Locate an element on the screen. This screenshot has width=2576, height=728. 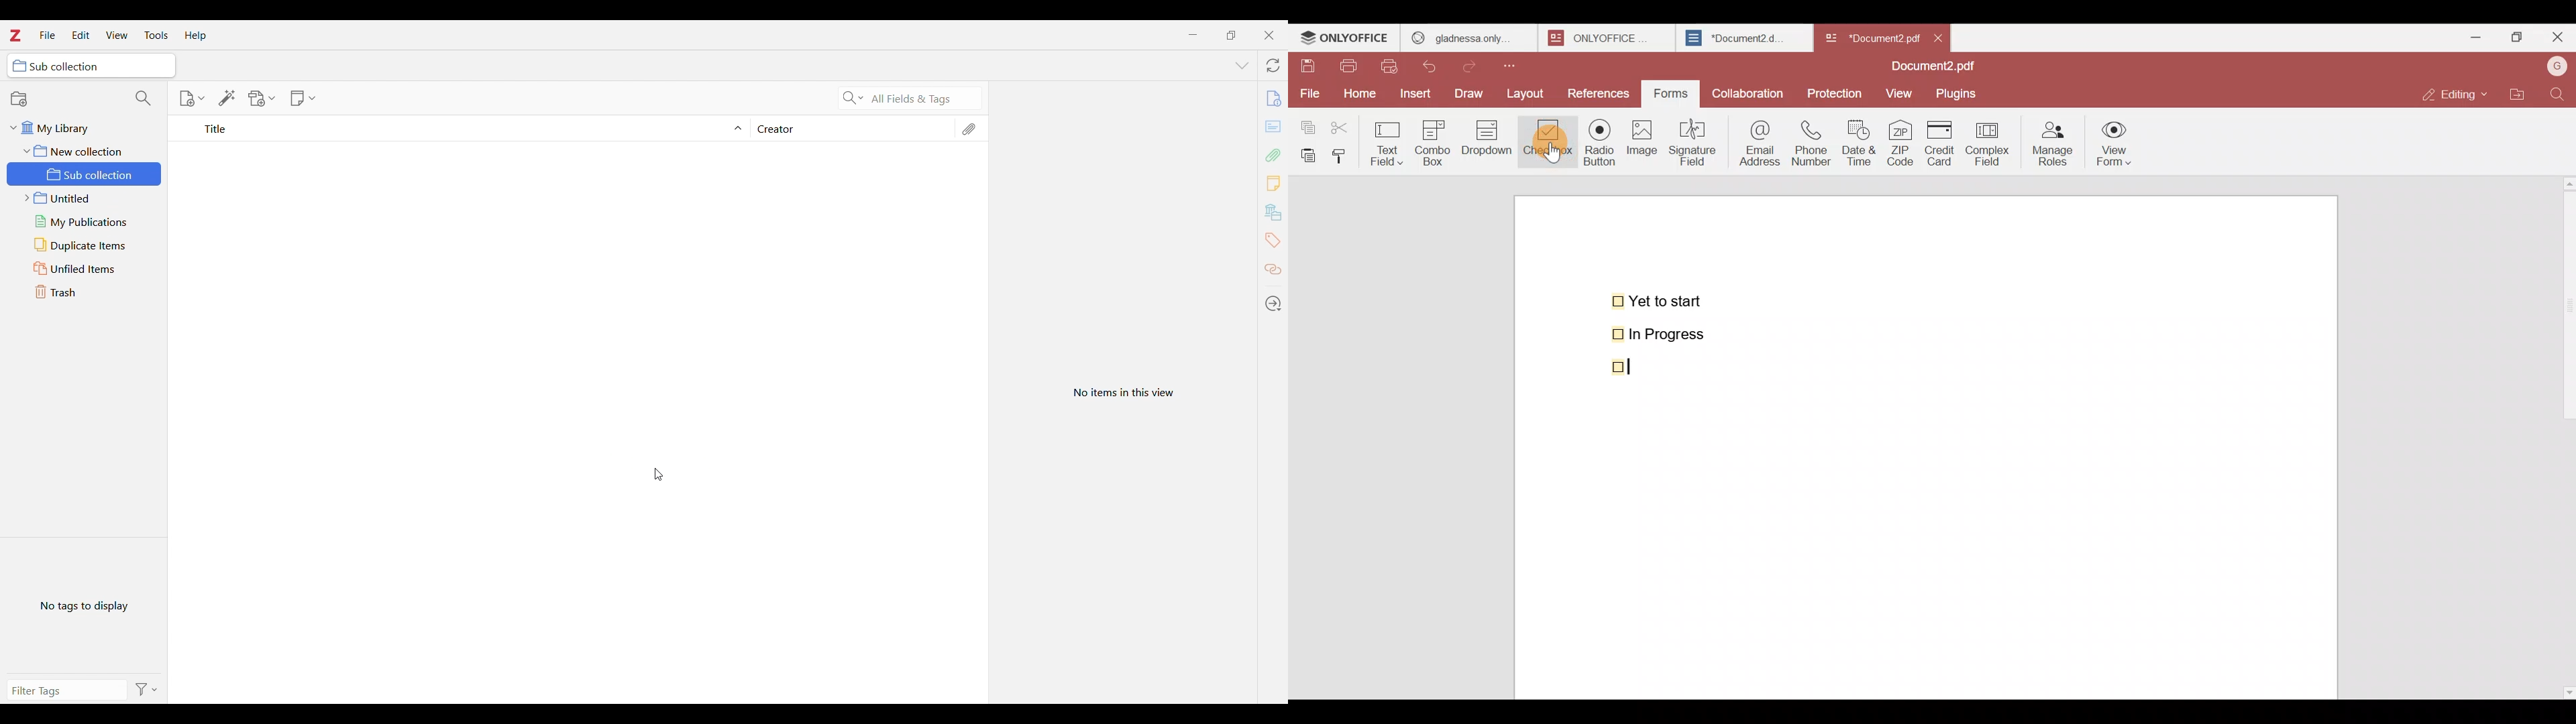
Show interface in a smaller tab is located at coordinates (1231, 36).